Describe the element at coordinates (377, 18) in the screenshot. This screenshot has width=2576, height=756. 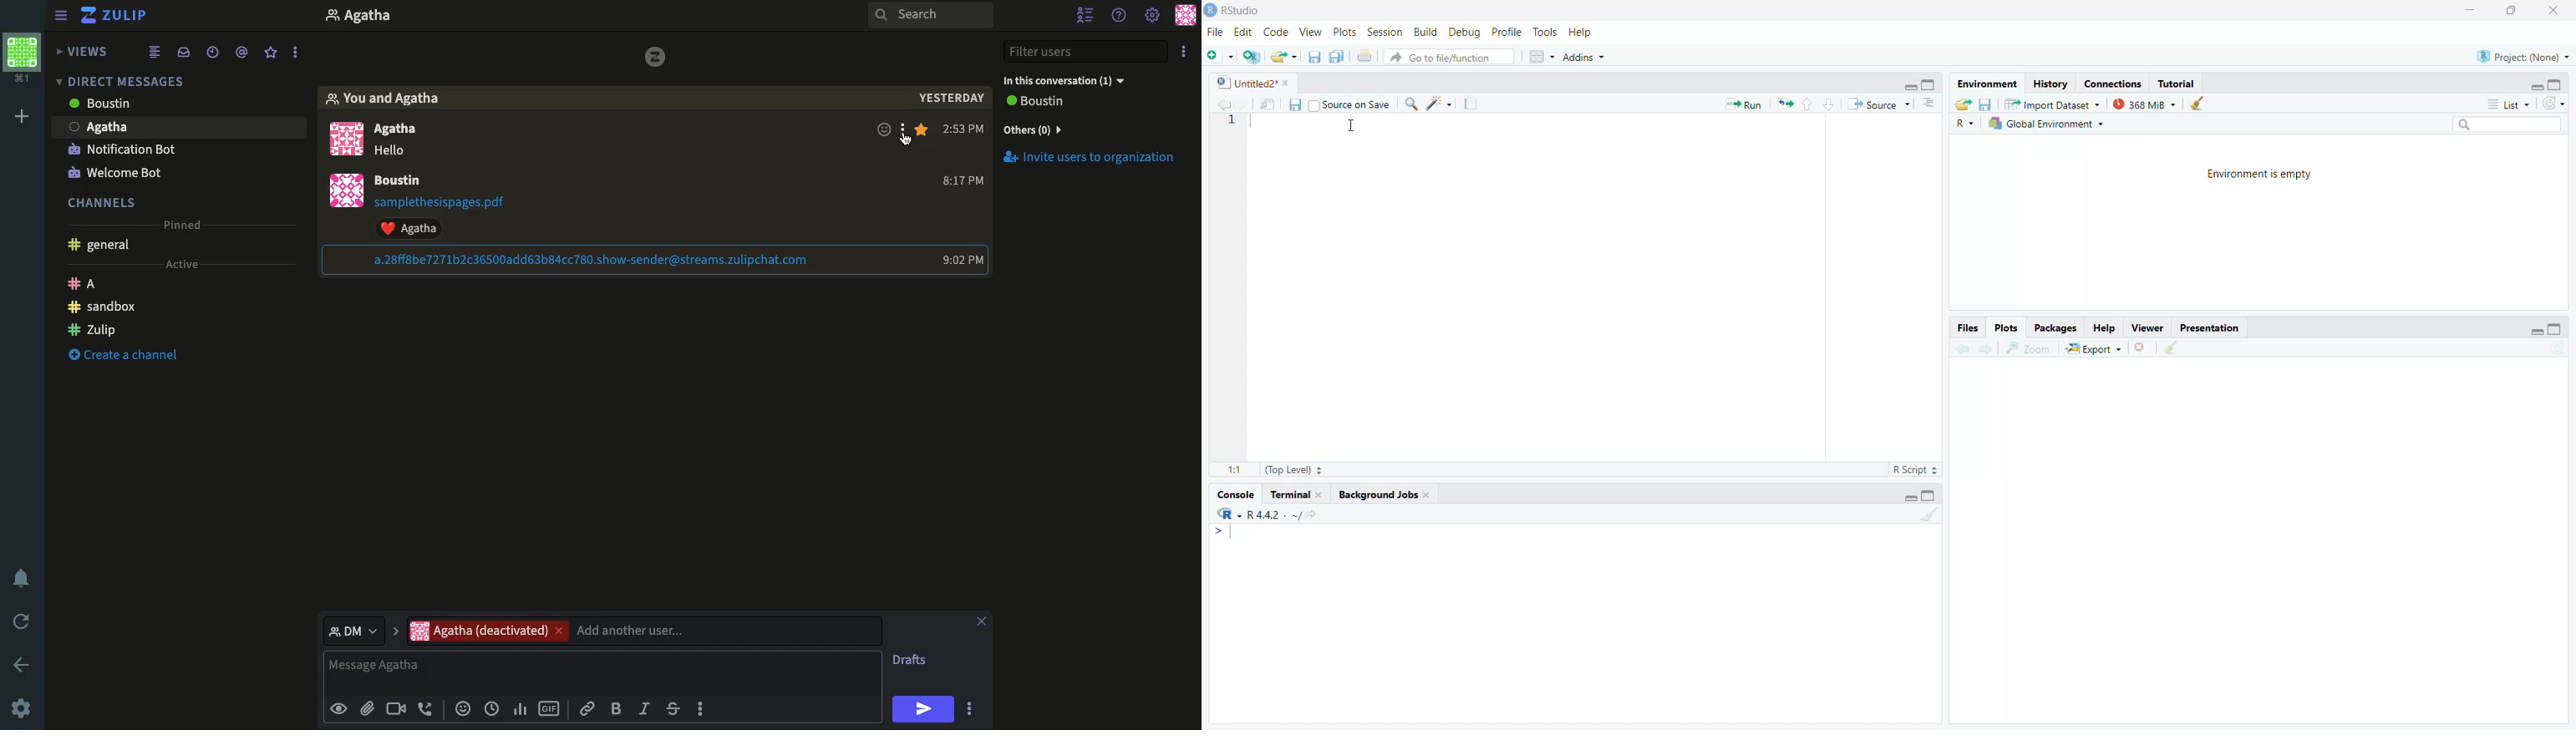
I see `User` at that location.